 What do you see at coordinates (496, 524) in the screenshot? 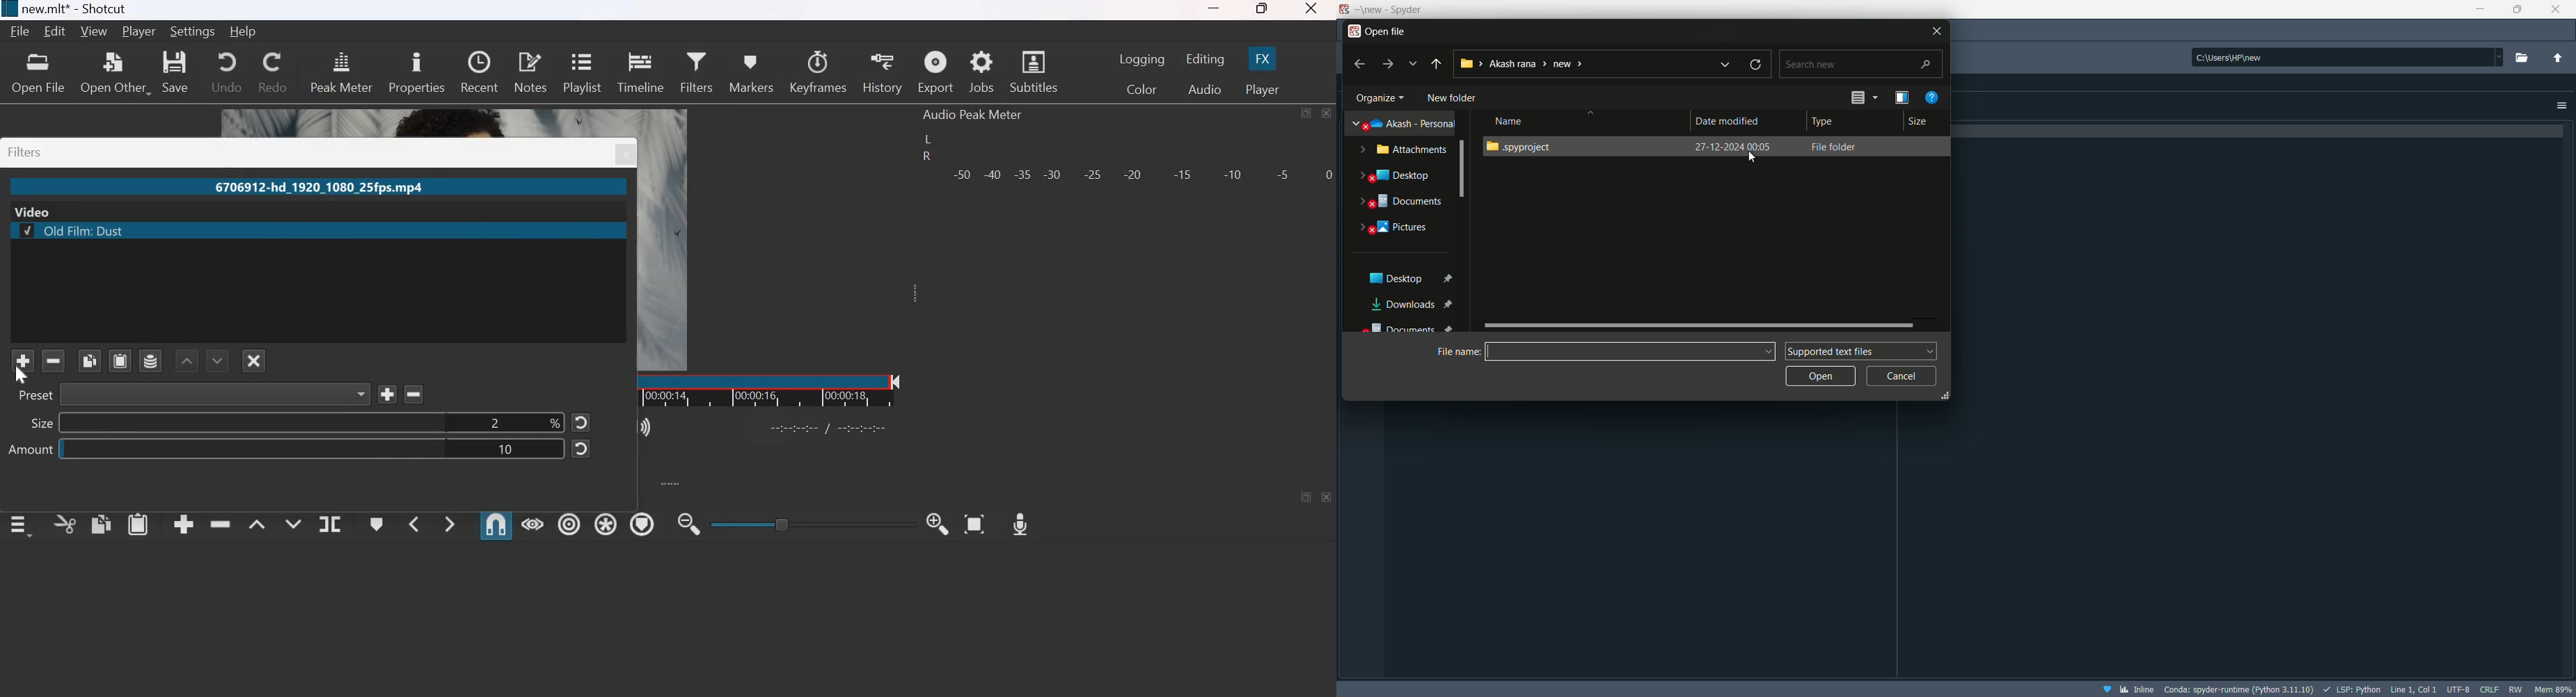
I see `Snap` at bounding box center [496, 524].